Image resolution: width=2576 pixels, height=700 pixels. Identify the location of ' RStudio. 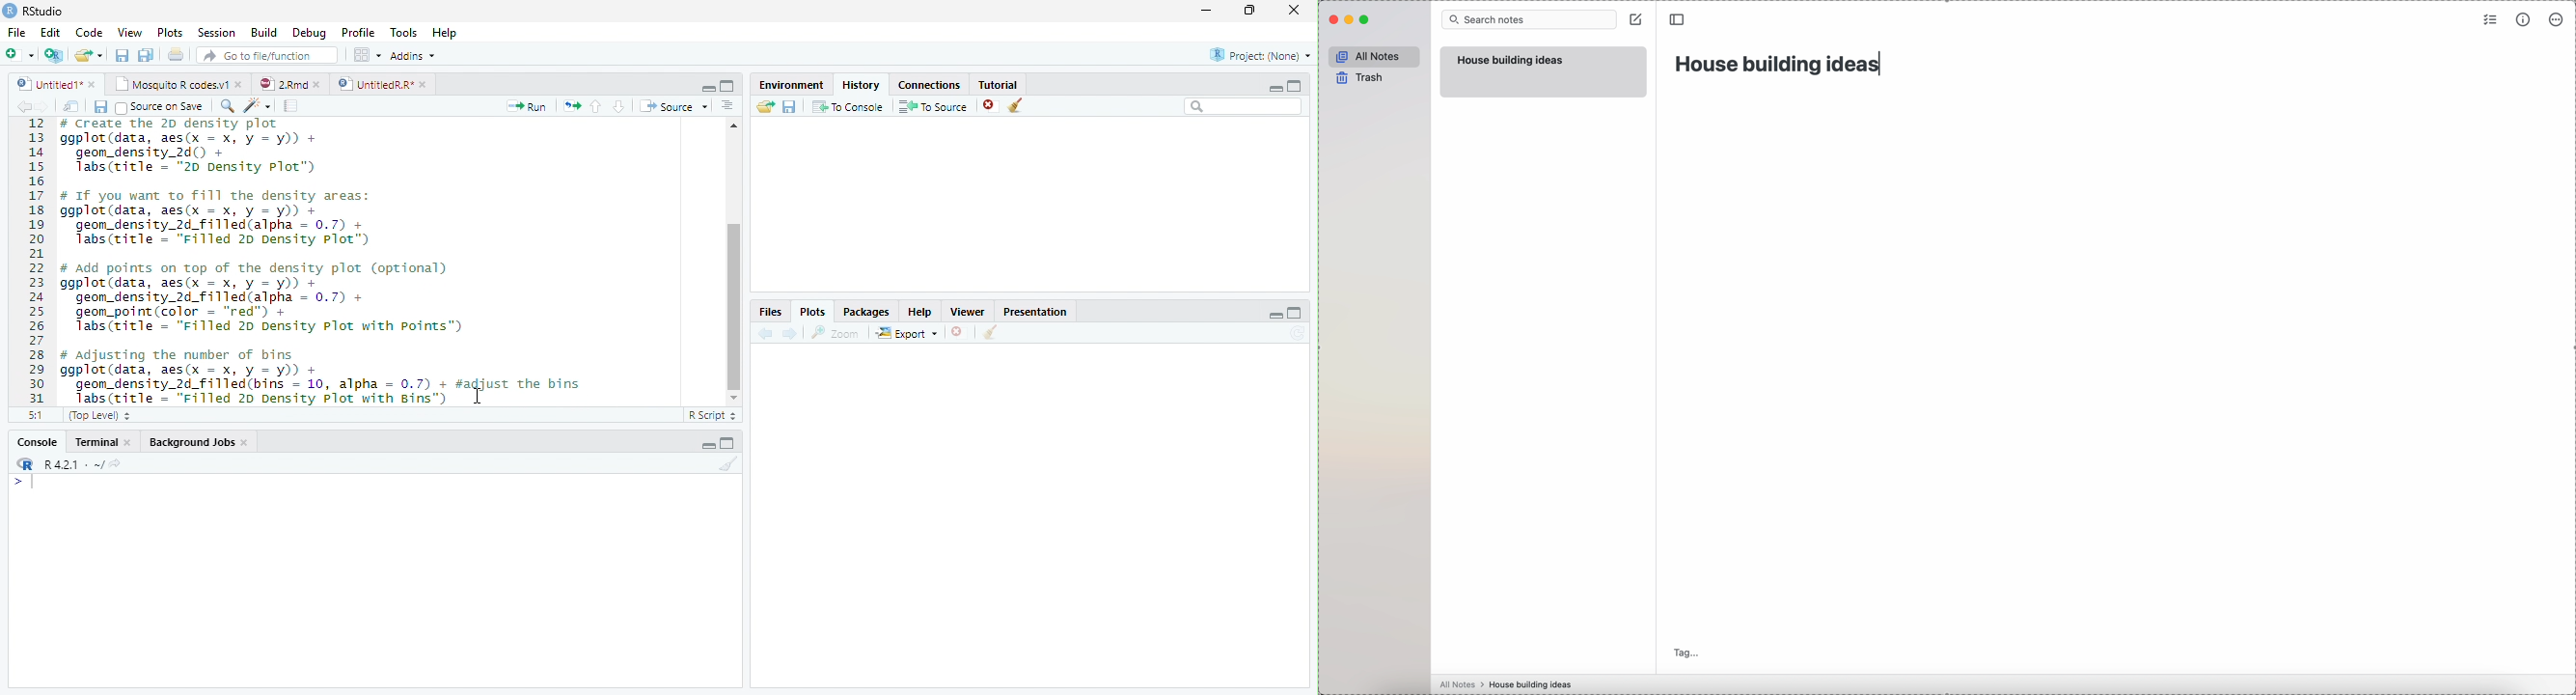
(33, 12).